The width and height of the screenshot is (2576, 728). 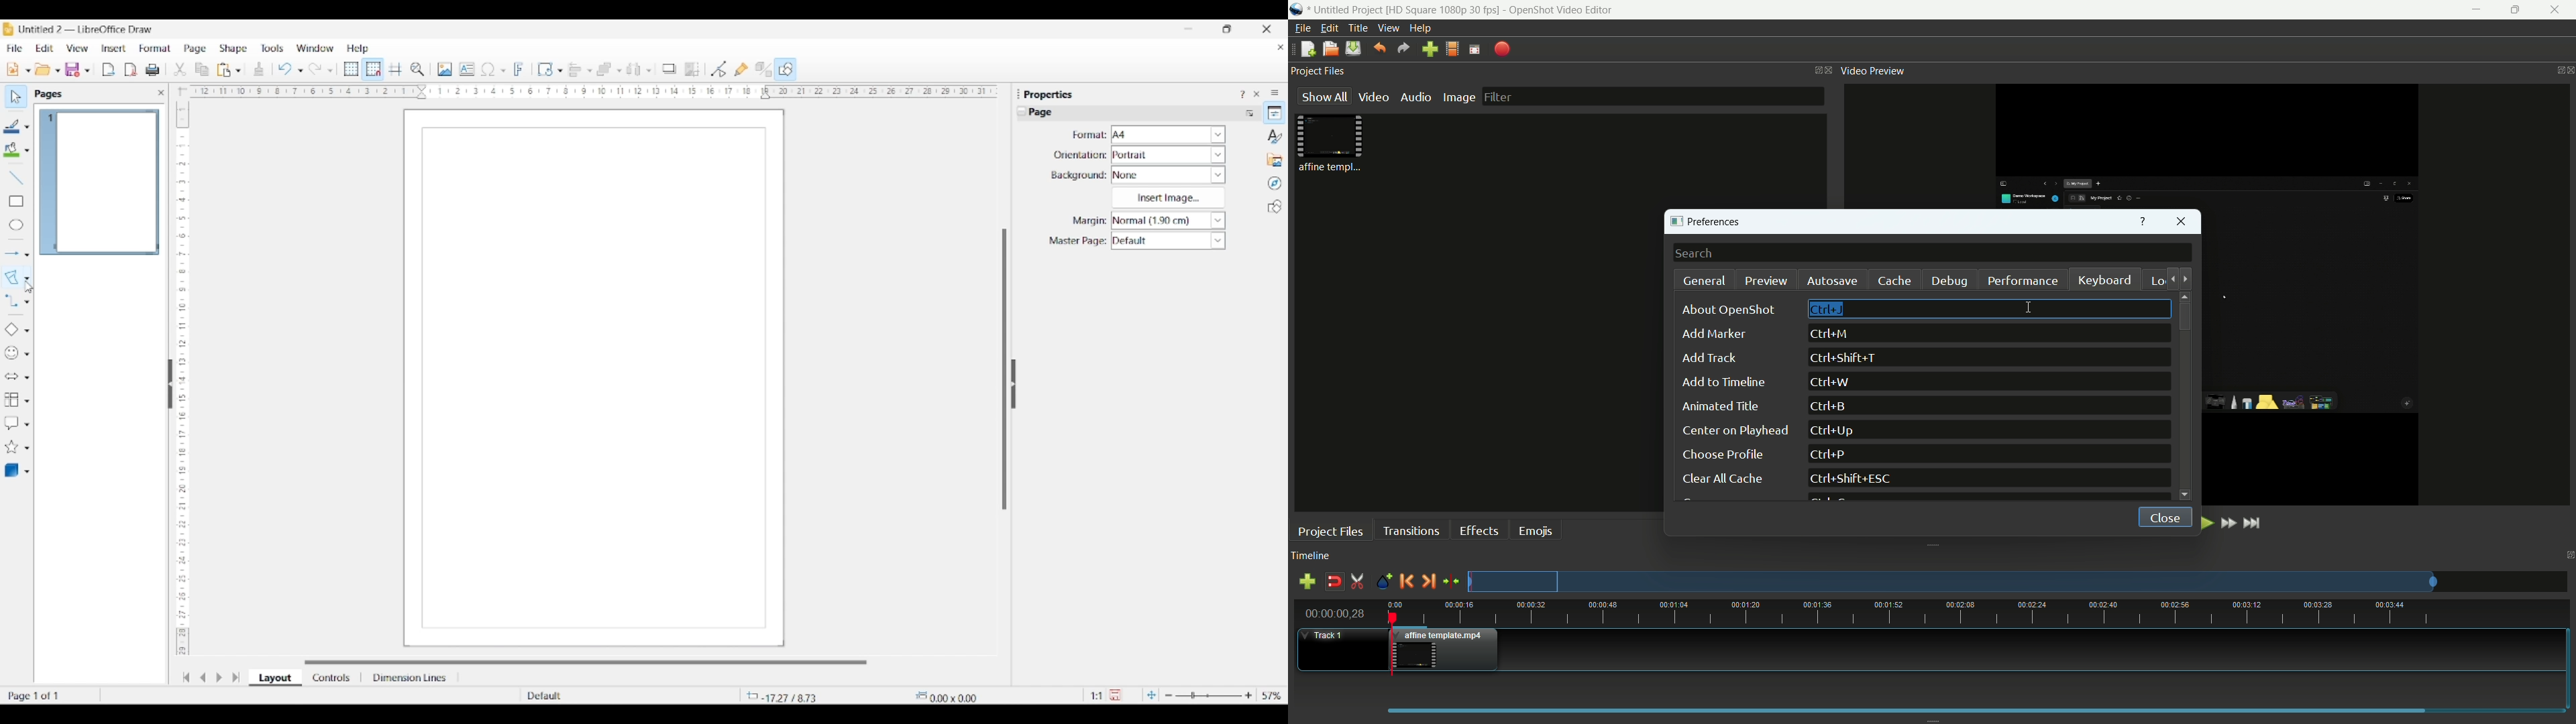 What do you see at coordinates (11, 300) in the screenshot?
I see `Selected connector` at bounding box center [11, 300].